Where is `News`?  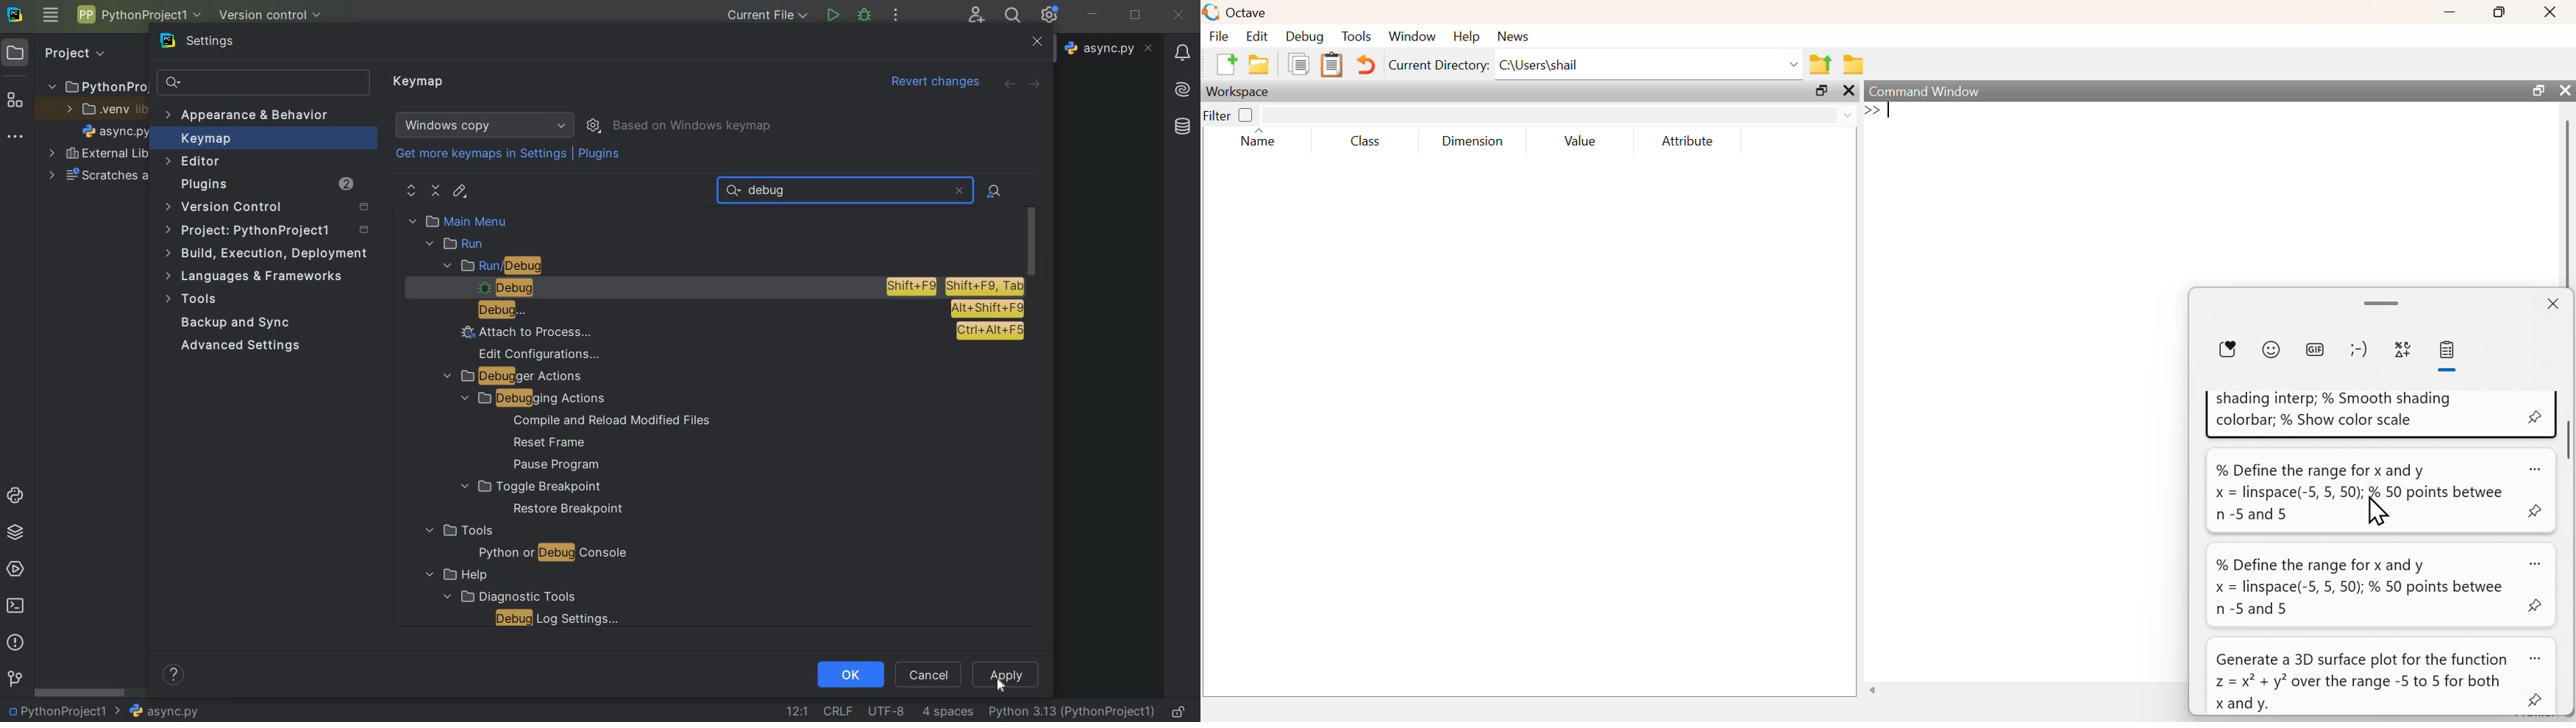
News is located at coordinates (1515, 37).